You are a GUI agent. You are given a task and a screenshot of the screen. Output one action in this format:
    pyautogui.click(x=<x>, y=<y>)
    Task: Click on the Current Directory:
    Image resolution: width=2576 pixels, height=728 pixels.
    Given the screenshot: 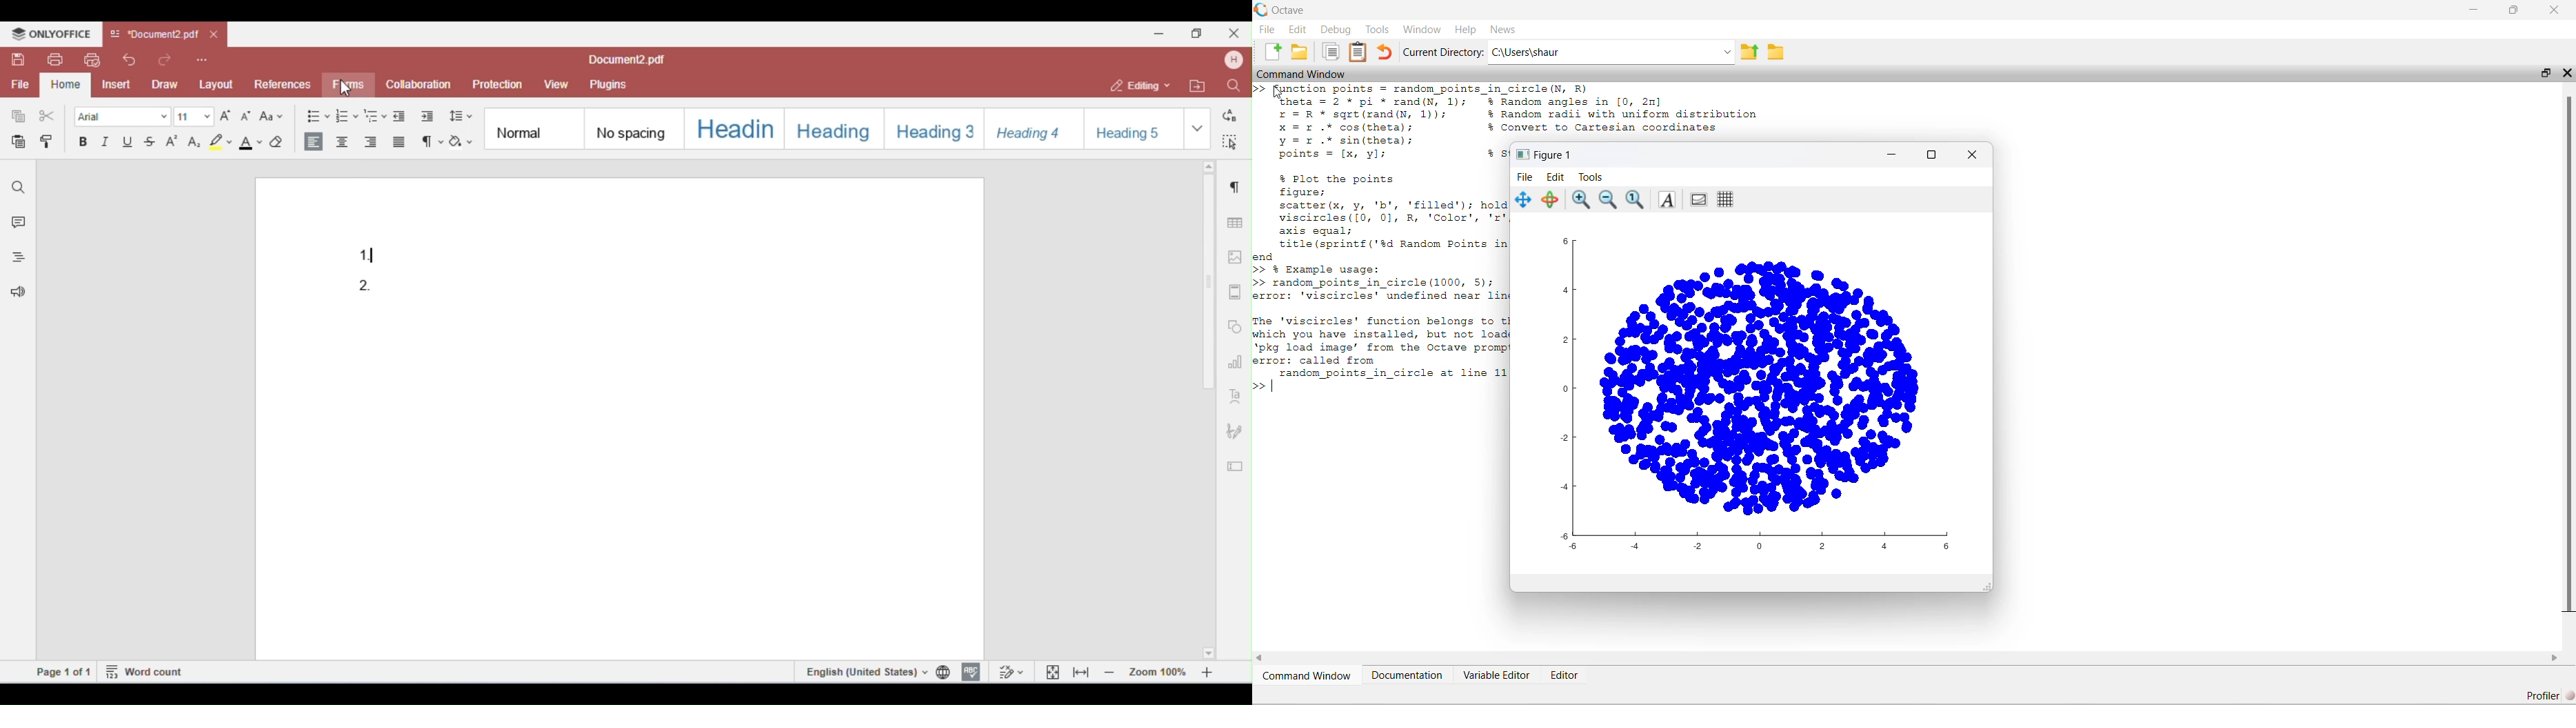 What is the action you would take?
    pyautogui.click(x=1444, y=52)
    